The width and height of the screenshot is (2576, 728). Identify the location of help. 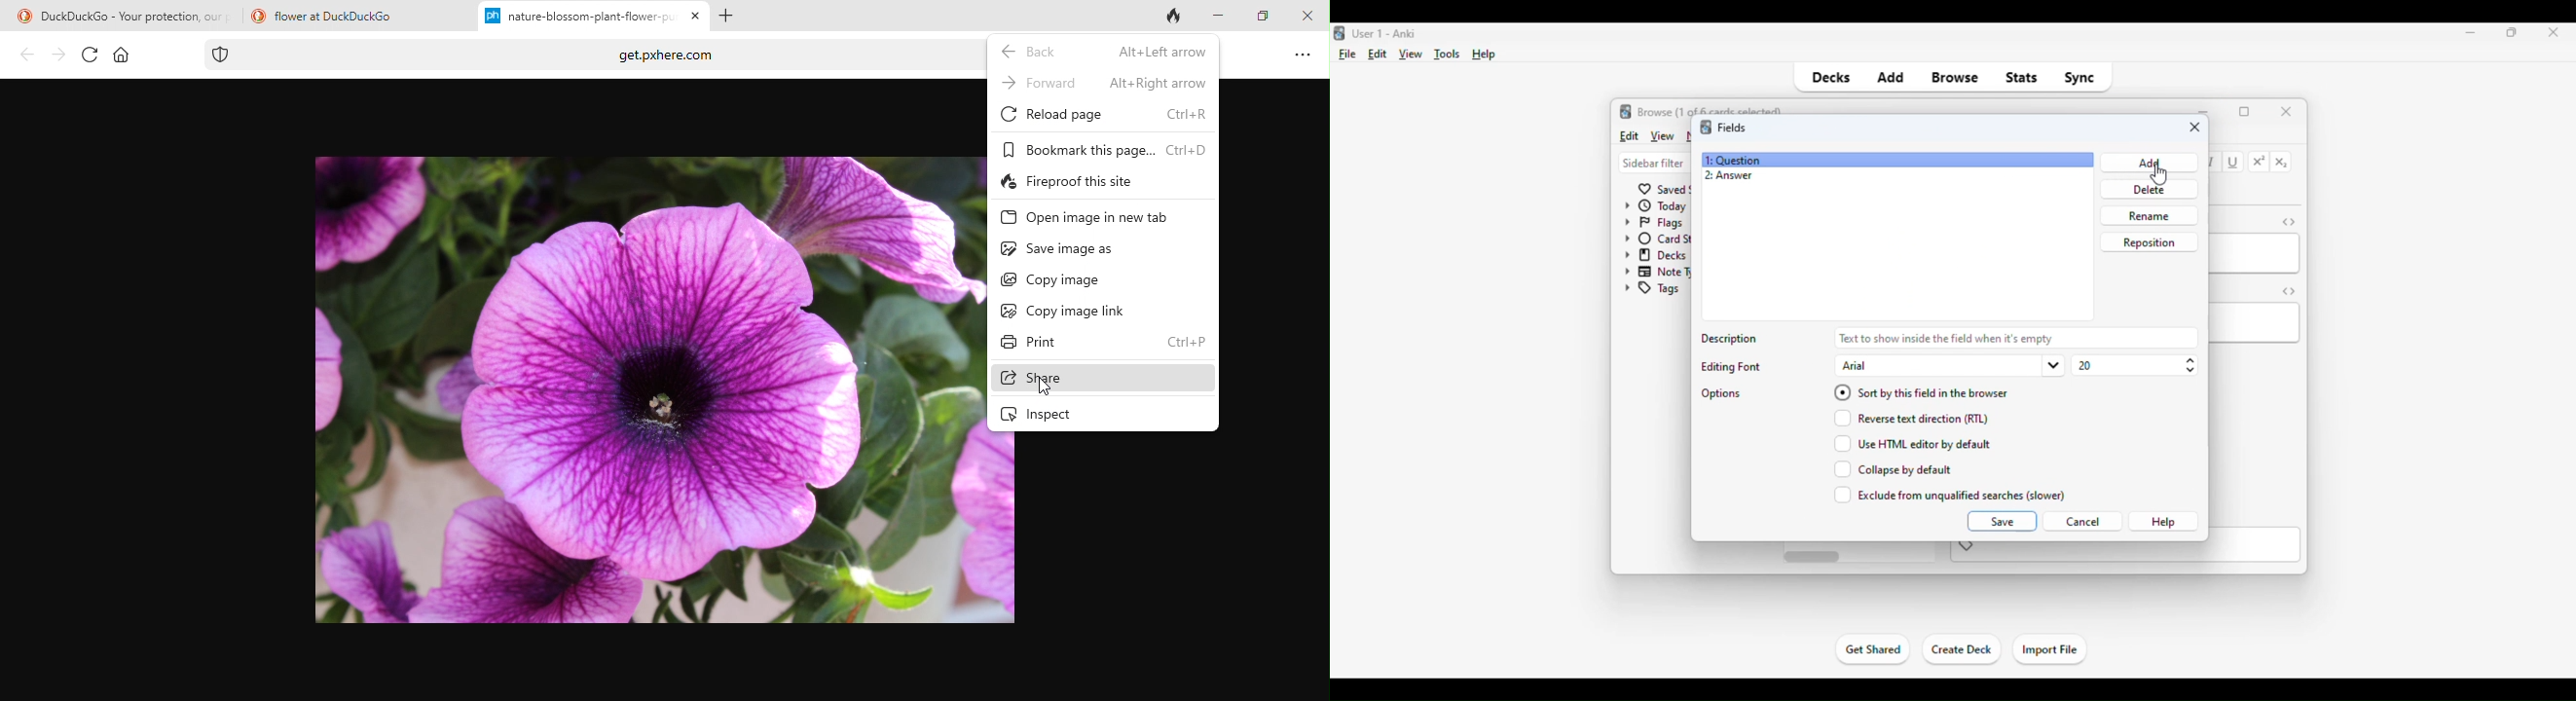
(2163, 522).